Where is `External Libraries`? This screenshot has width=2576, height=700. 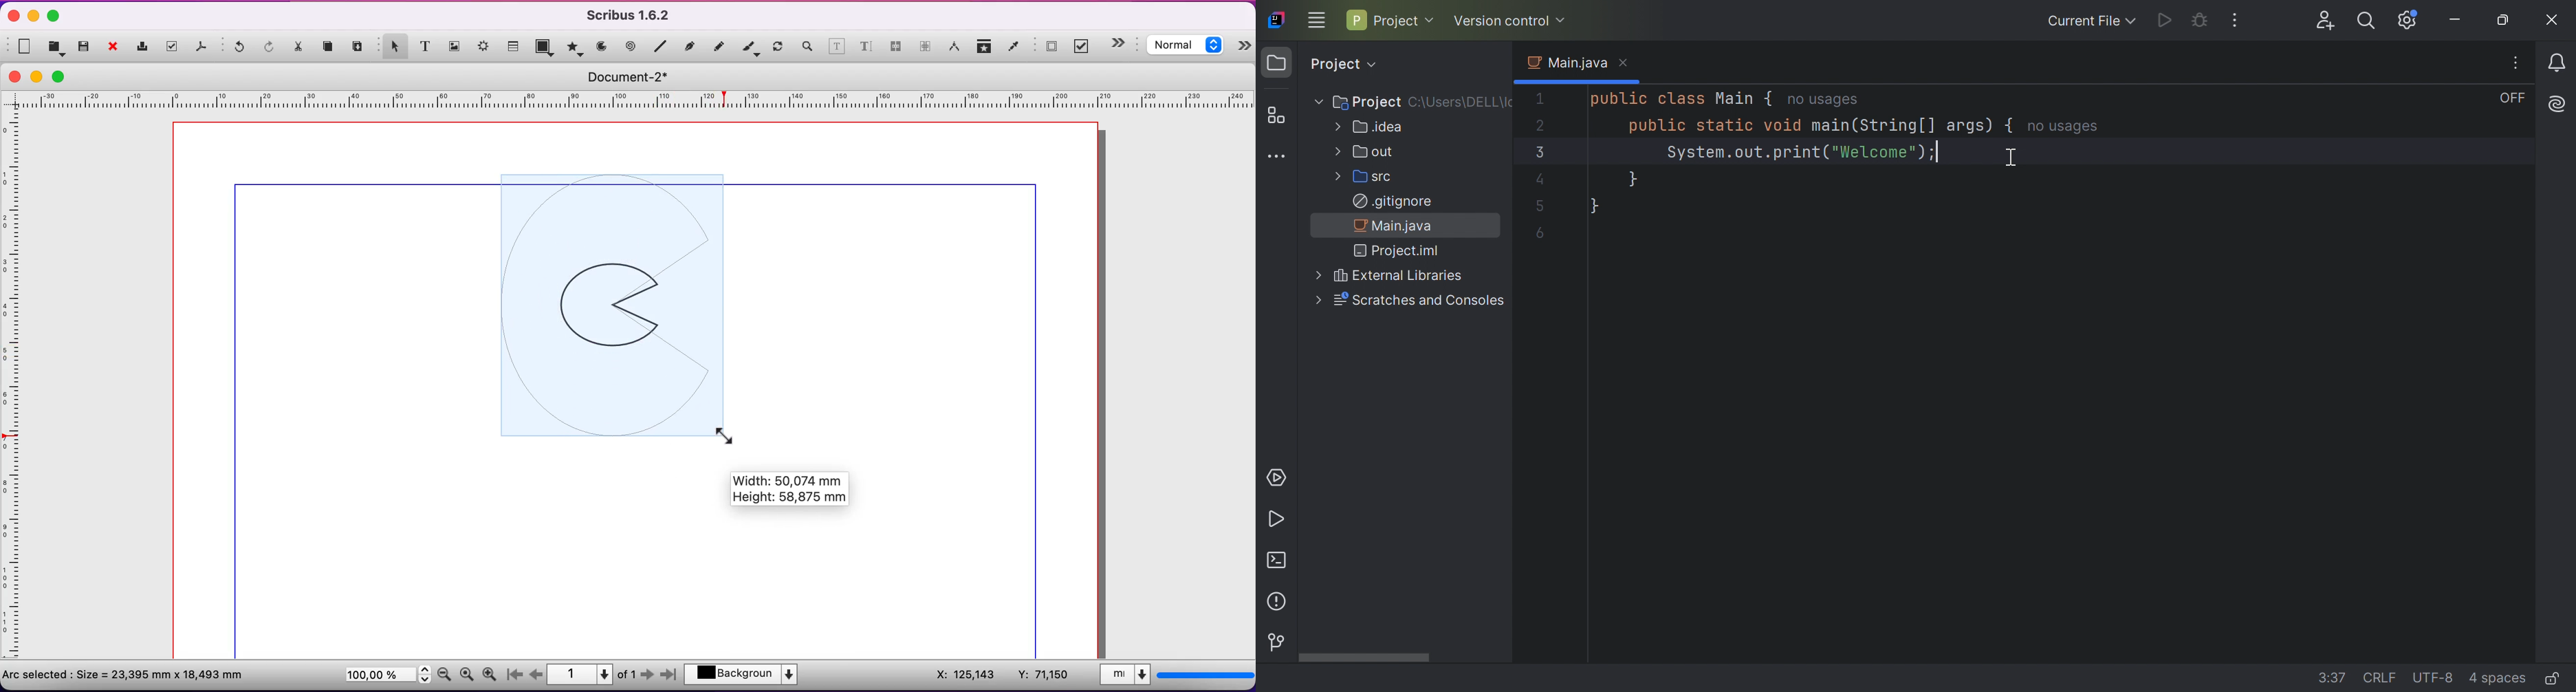 External Libraries is located at coordinates (1384, 276).